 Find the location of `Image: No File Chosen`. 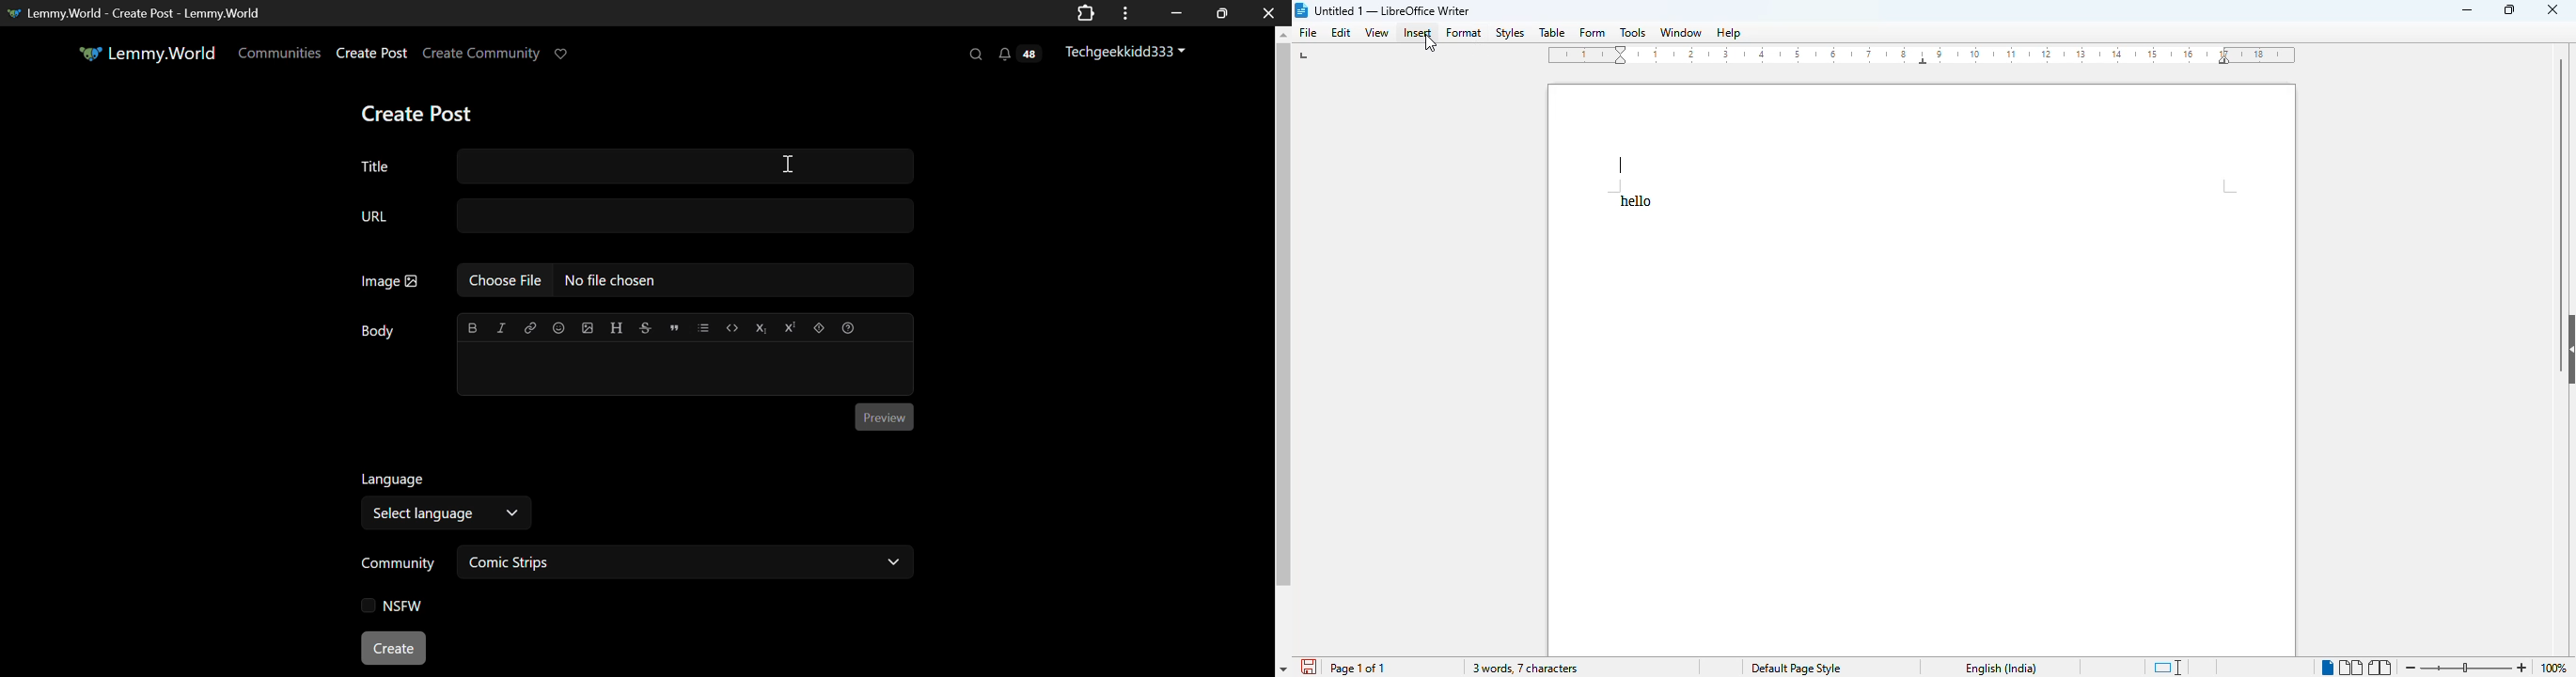

Image: No File Chosen is located at coordinates (637, 282).